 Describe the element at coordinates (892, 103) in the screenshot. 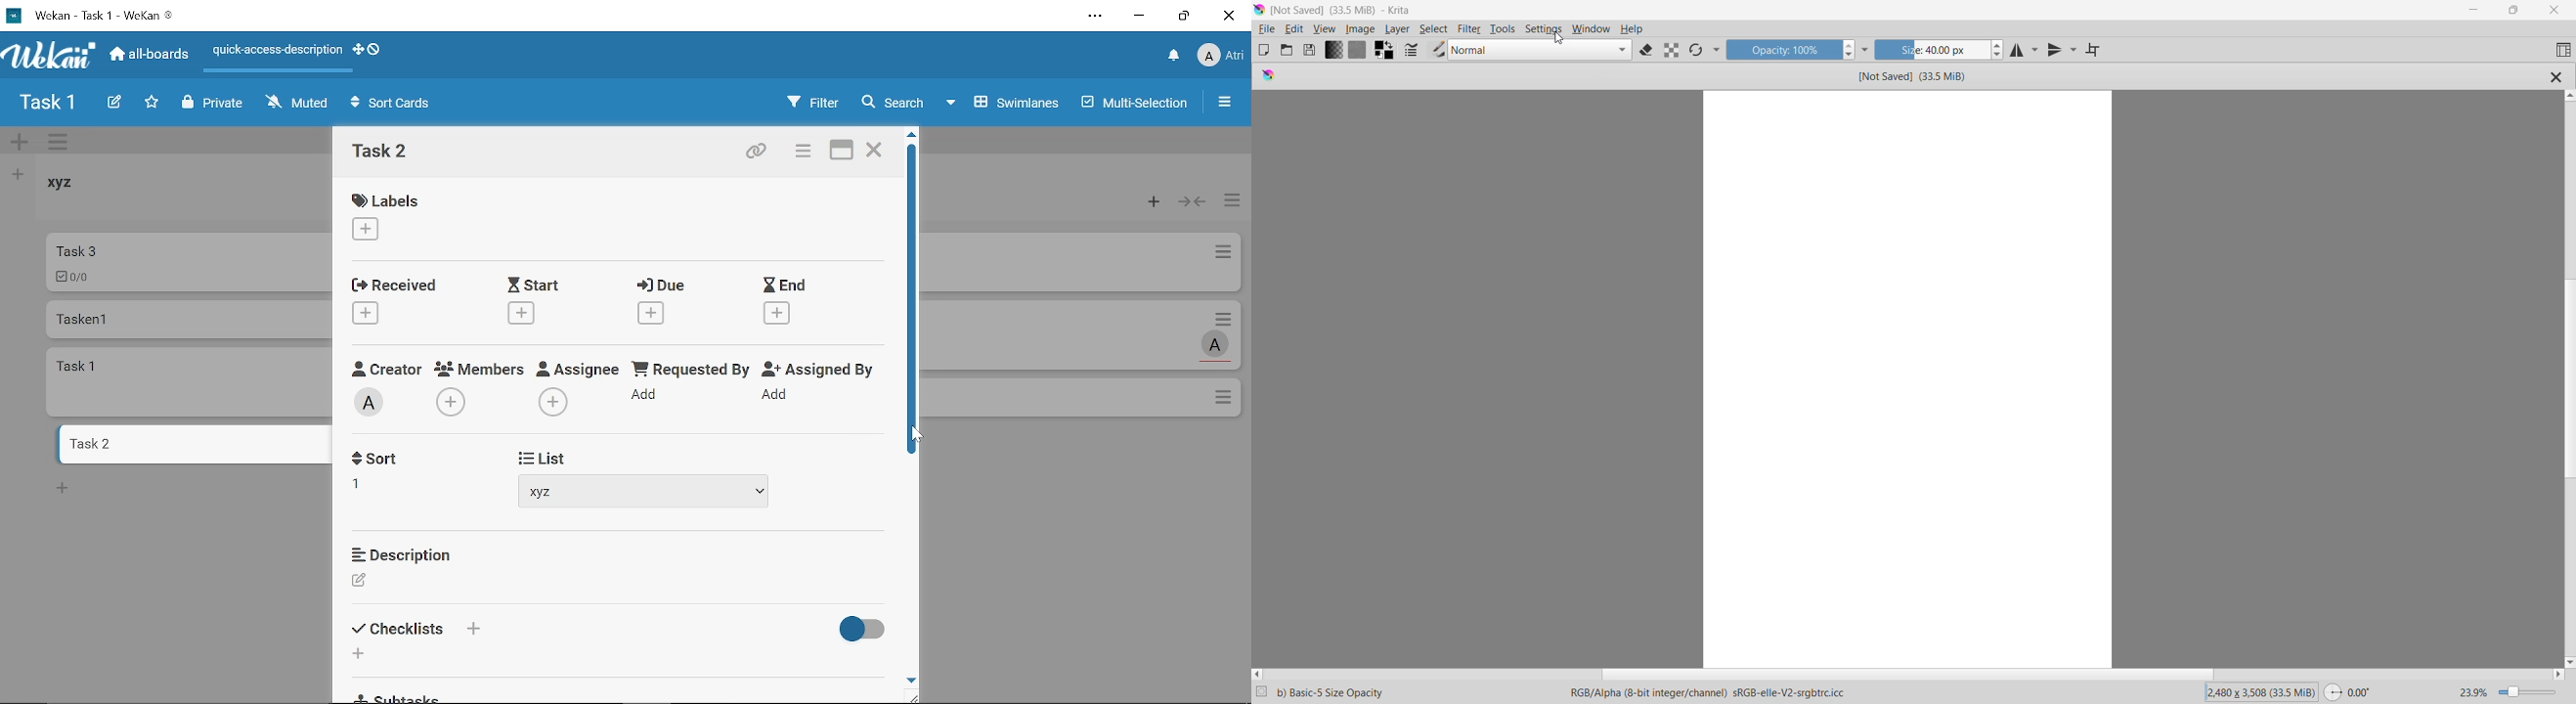

I see `Search` at that location.